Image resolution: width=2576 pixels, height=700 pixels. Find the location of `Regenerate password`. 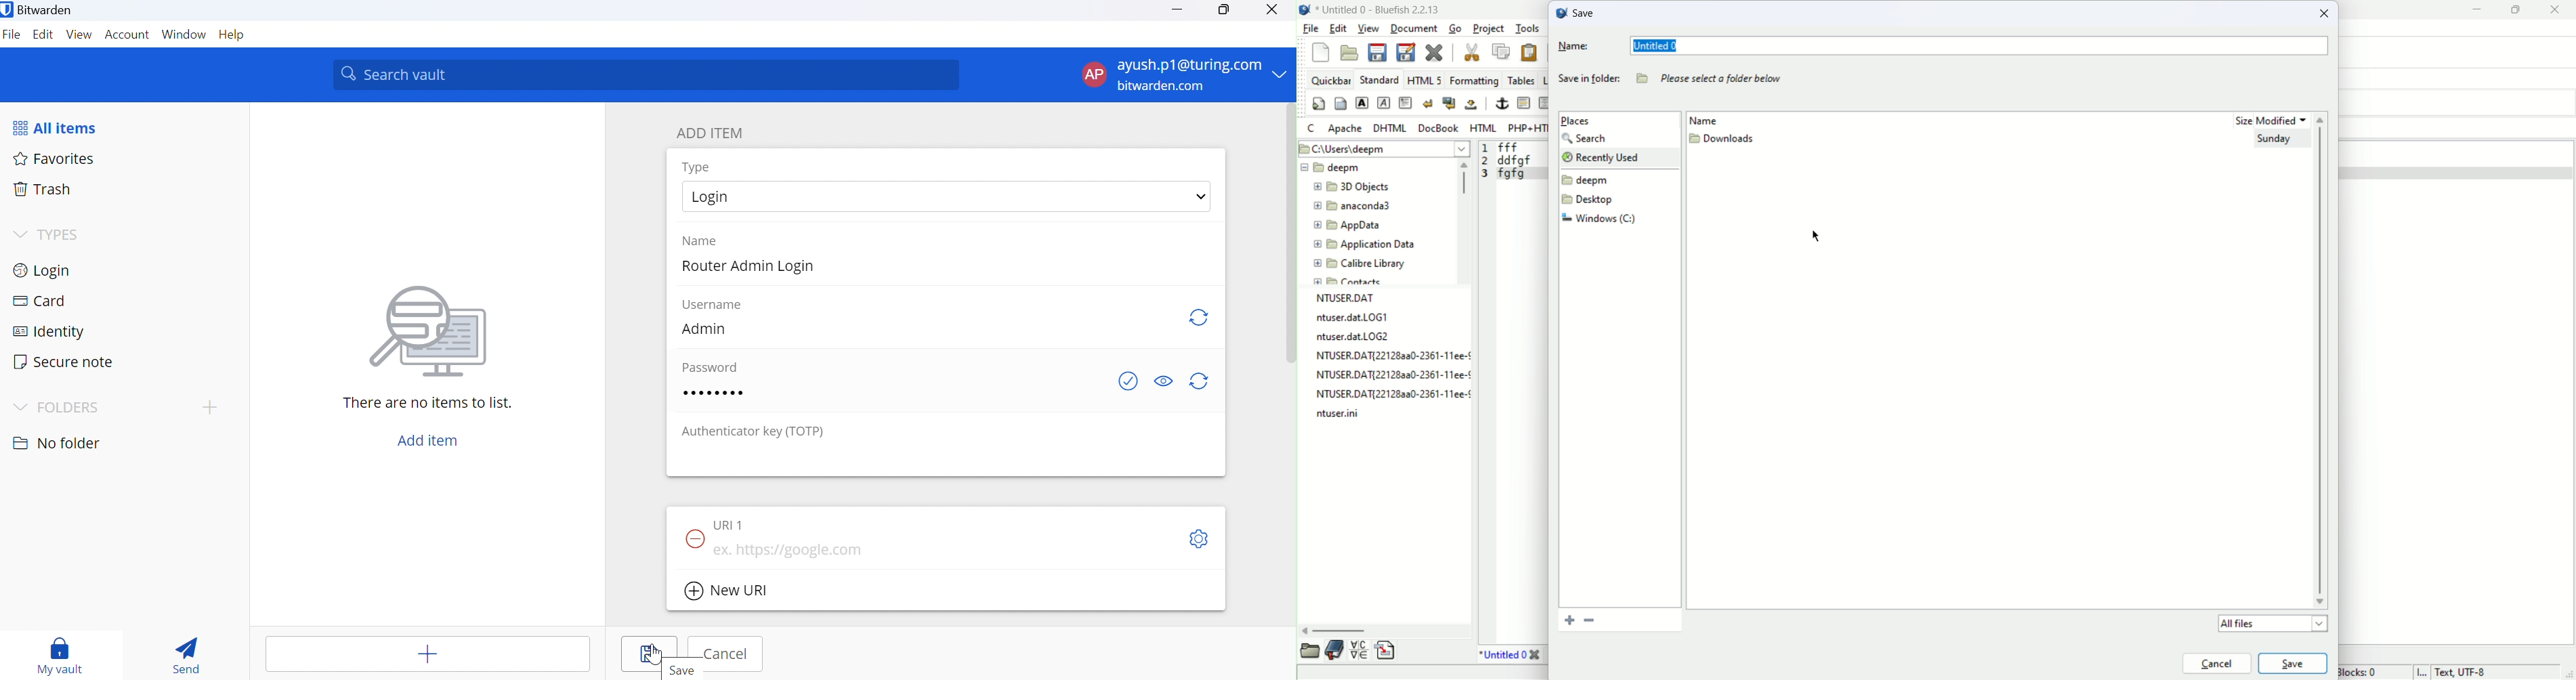

Regenerate password is located at coordinates (1202, 383).